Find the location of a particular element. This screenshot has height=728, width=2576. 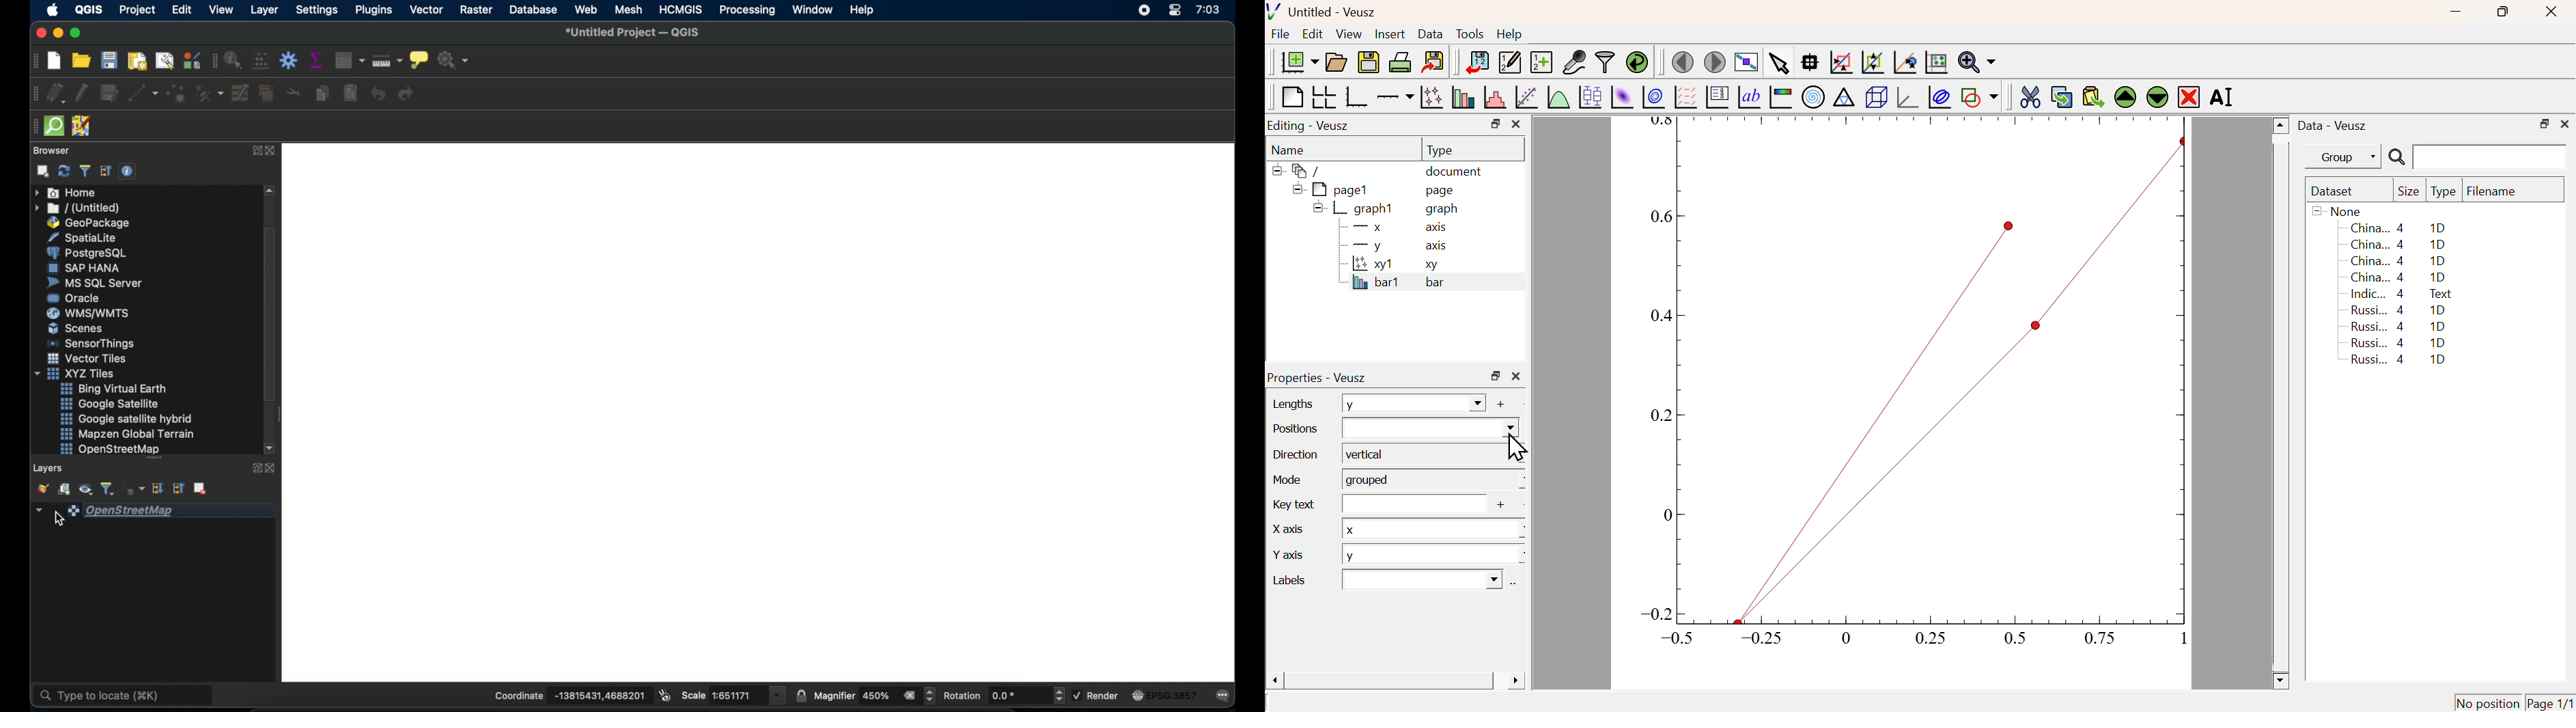

filter legend is located at coordinates (107, 489).